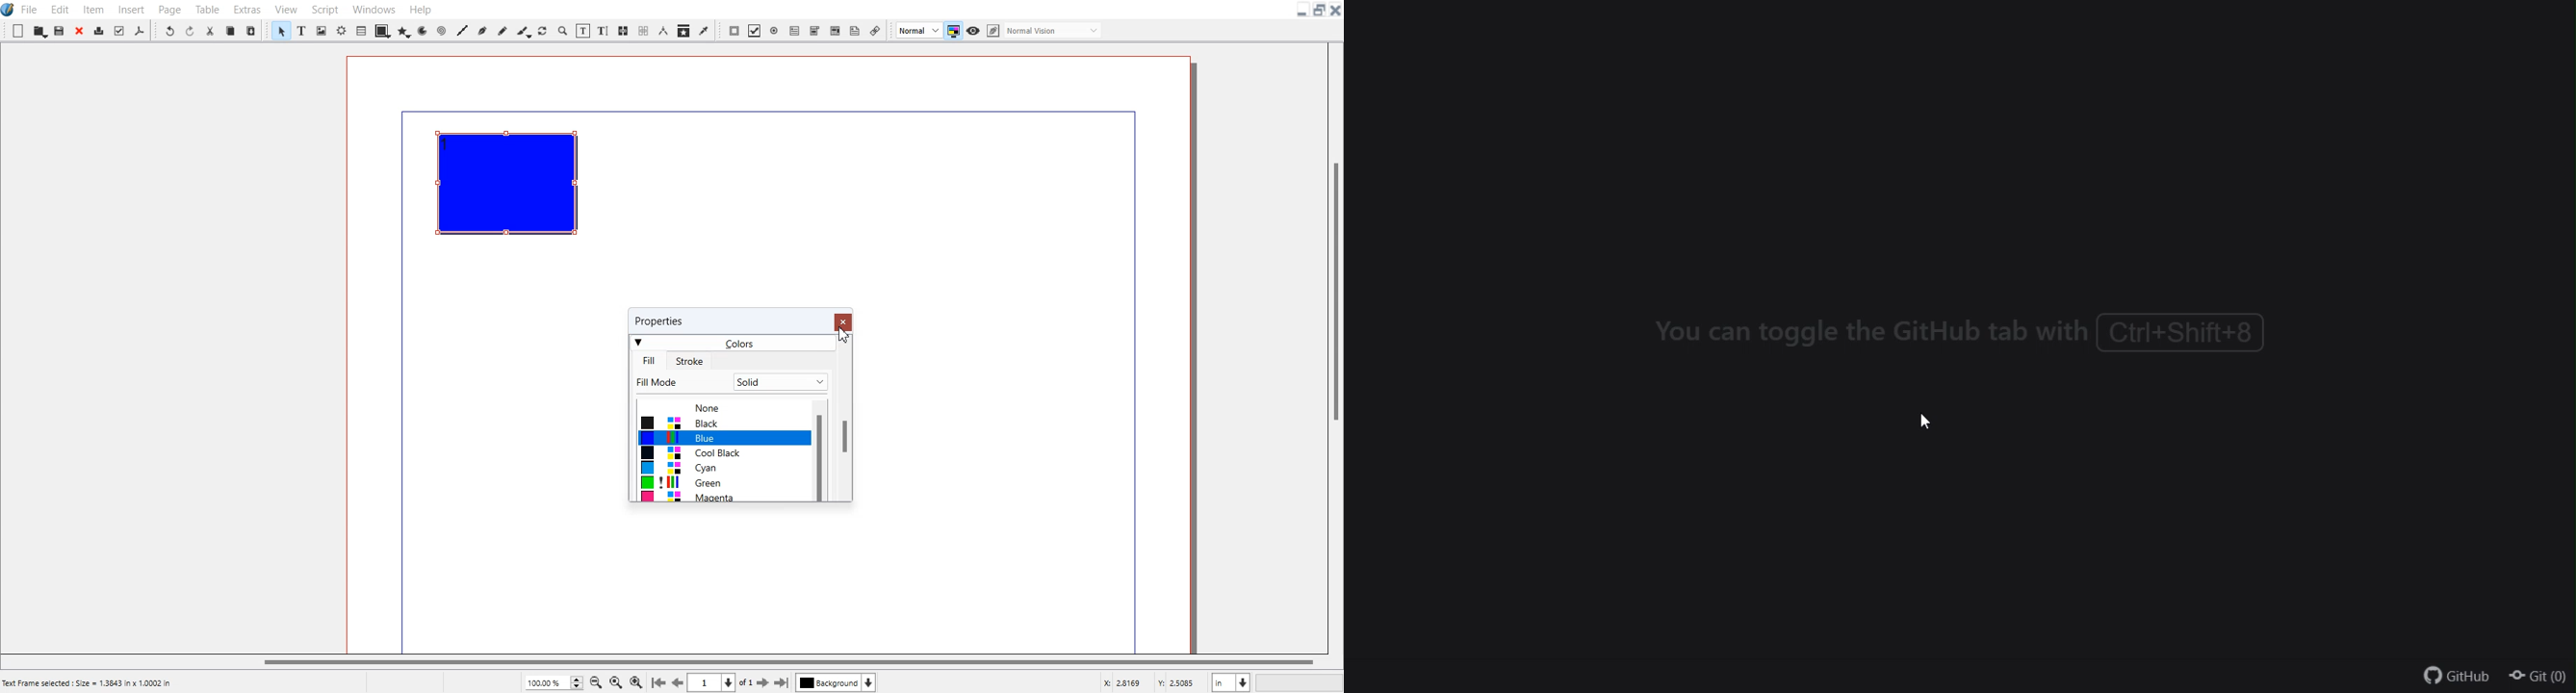  I want to click on View, so click(286, 8).